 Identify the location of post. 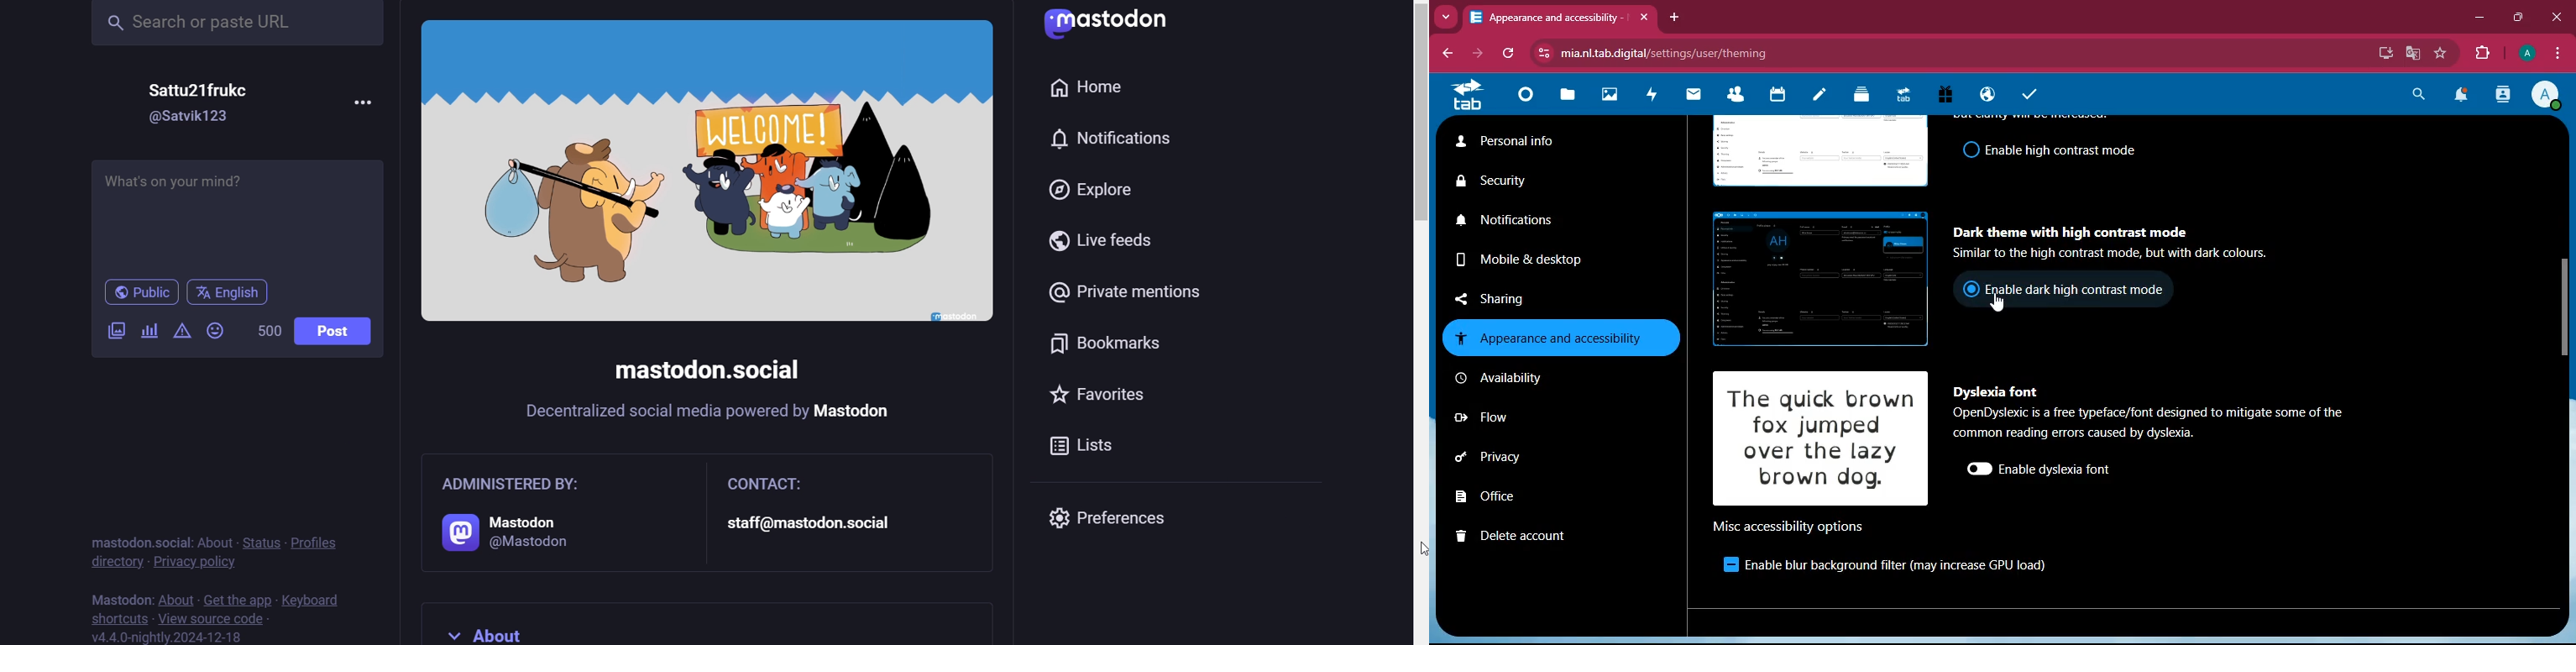
(334, 328).